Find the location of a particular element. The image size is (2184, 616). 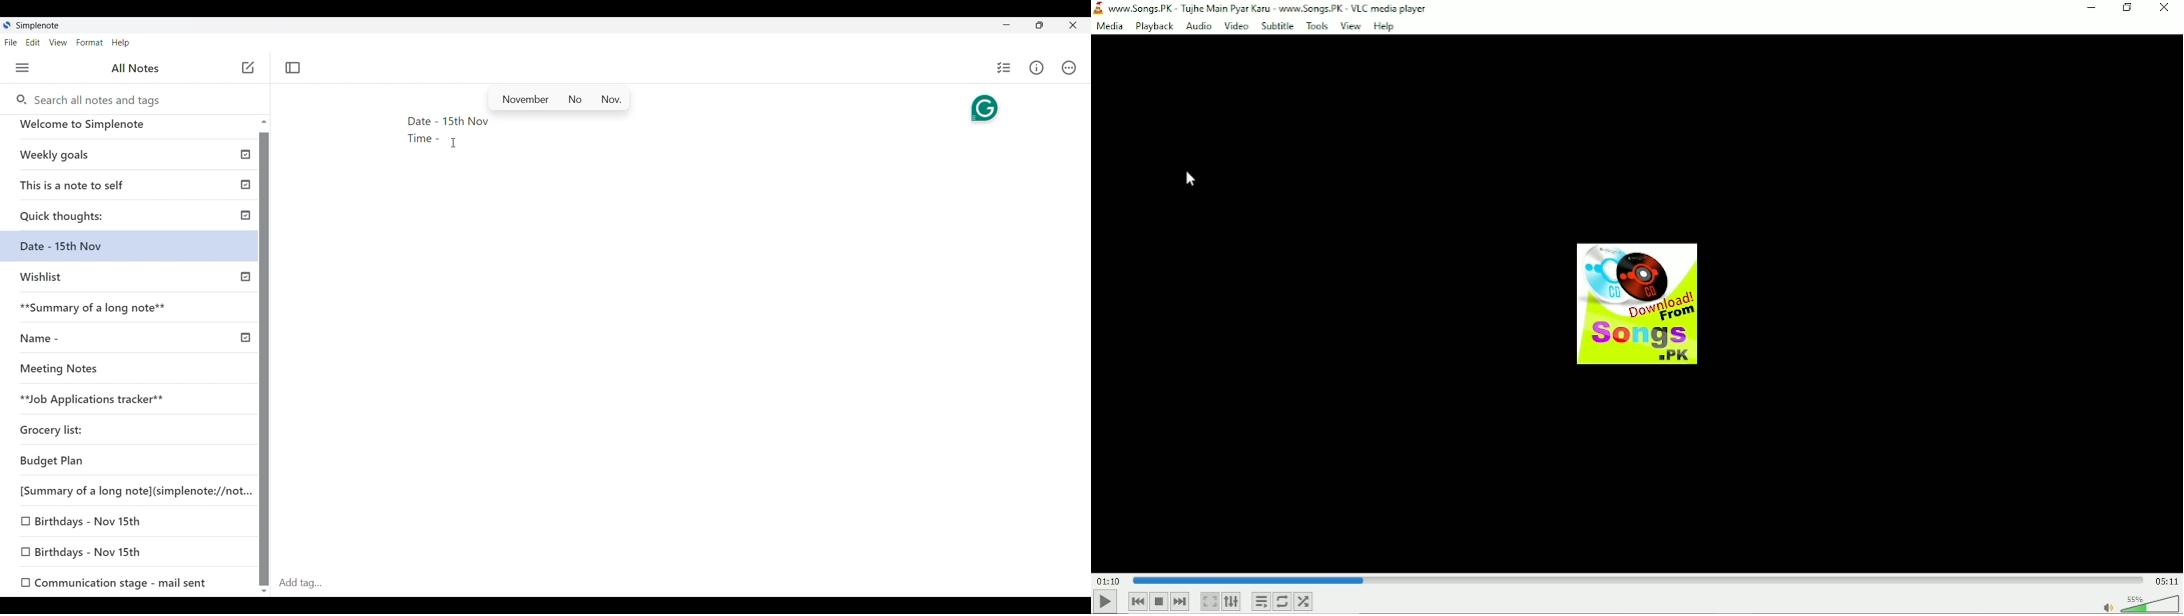

Unpublished note is located at coordinates (86, 553).